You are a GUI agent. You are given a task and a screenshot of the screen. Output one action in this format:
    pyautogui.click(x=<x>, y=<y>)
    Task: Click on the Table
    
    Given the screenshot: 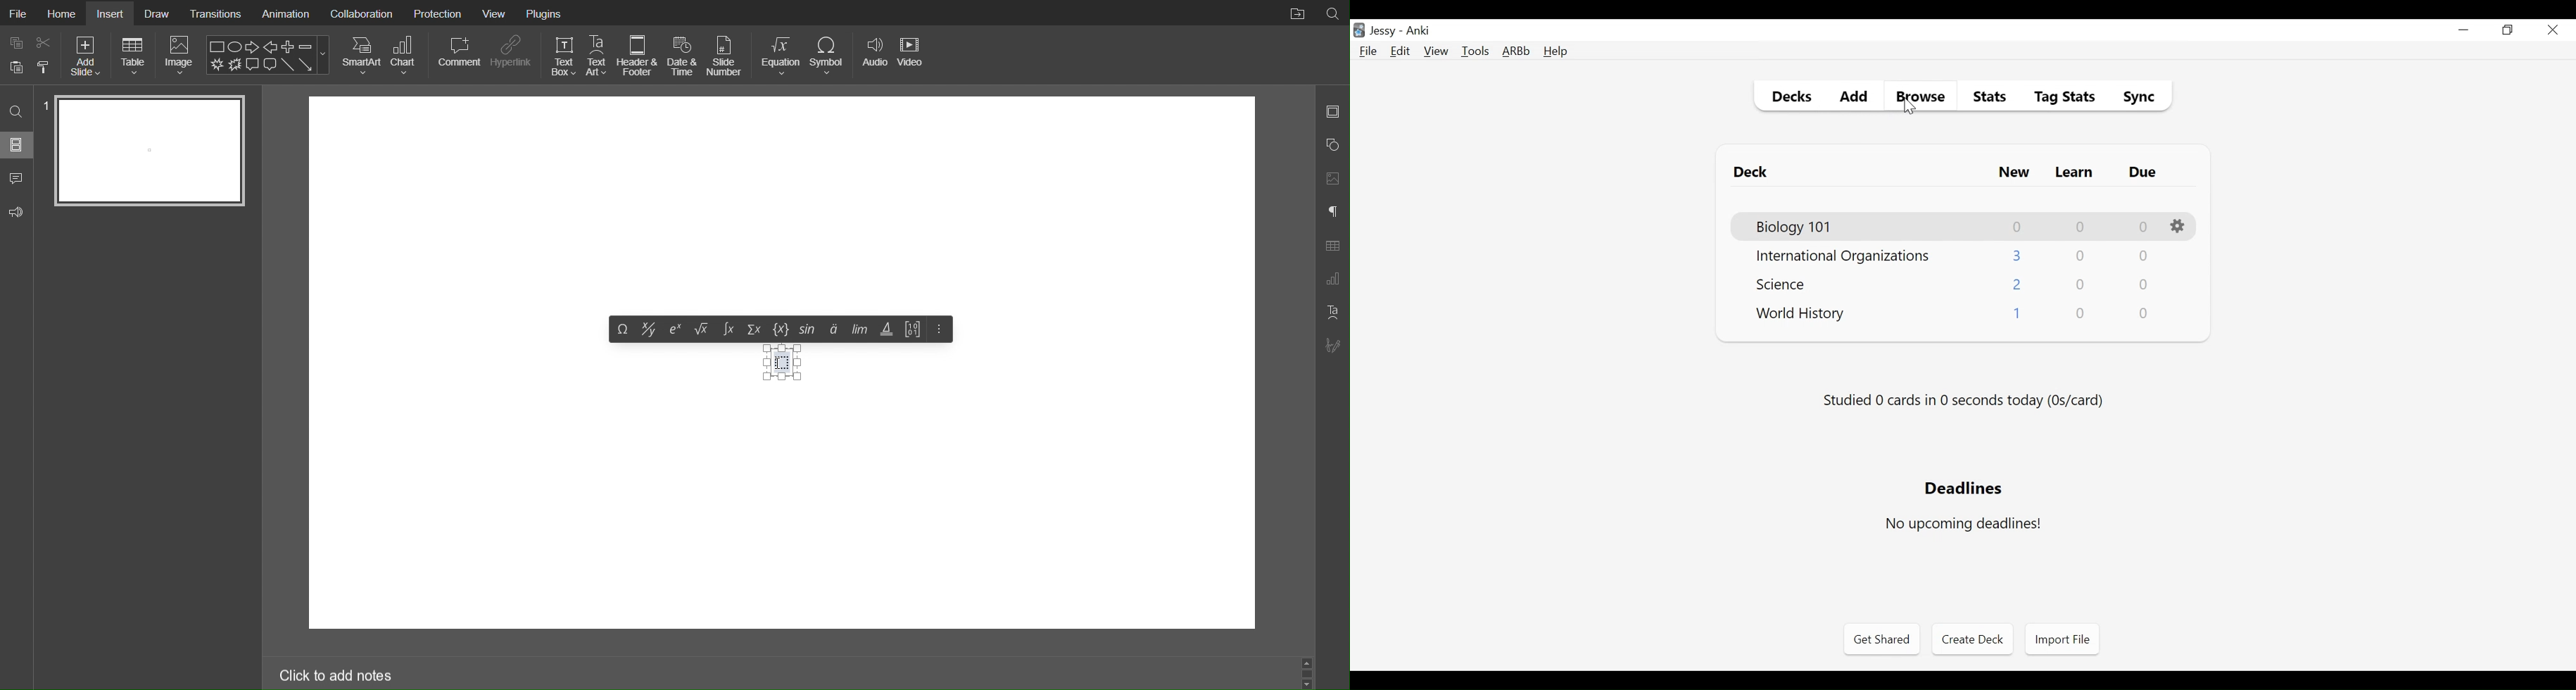 What is the action you would take?
    pyautogui.click(x=1332, y=246)
    